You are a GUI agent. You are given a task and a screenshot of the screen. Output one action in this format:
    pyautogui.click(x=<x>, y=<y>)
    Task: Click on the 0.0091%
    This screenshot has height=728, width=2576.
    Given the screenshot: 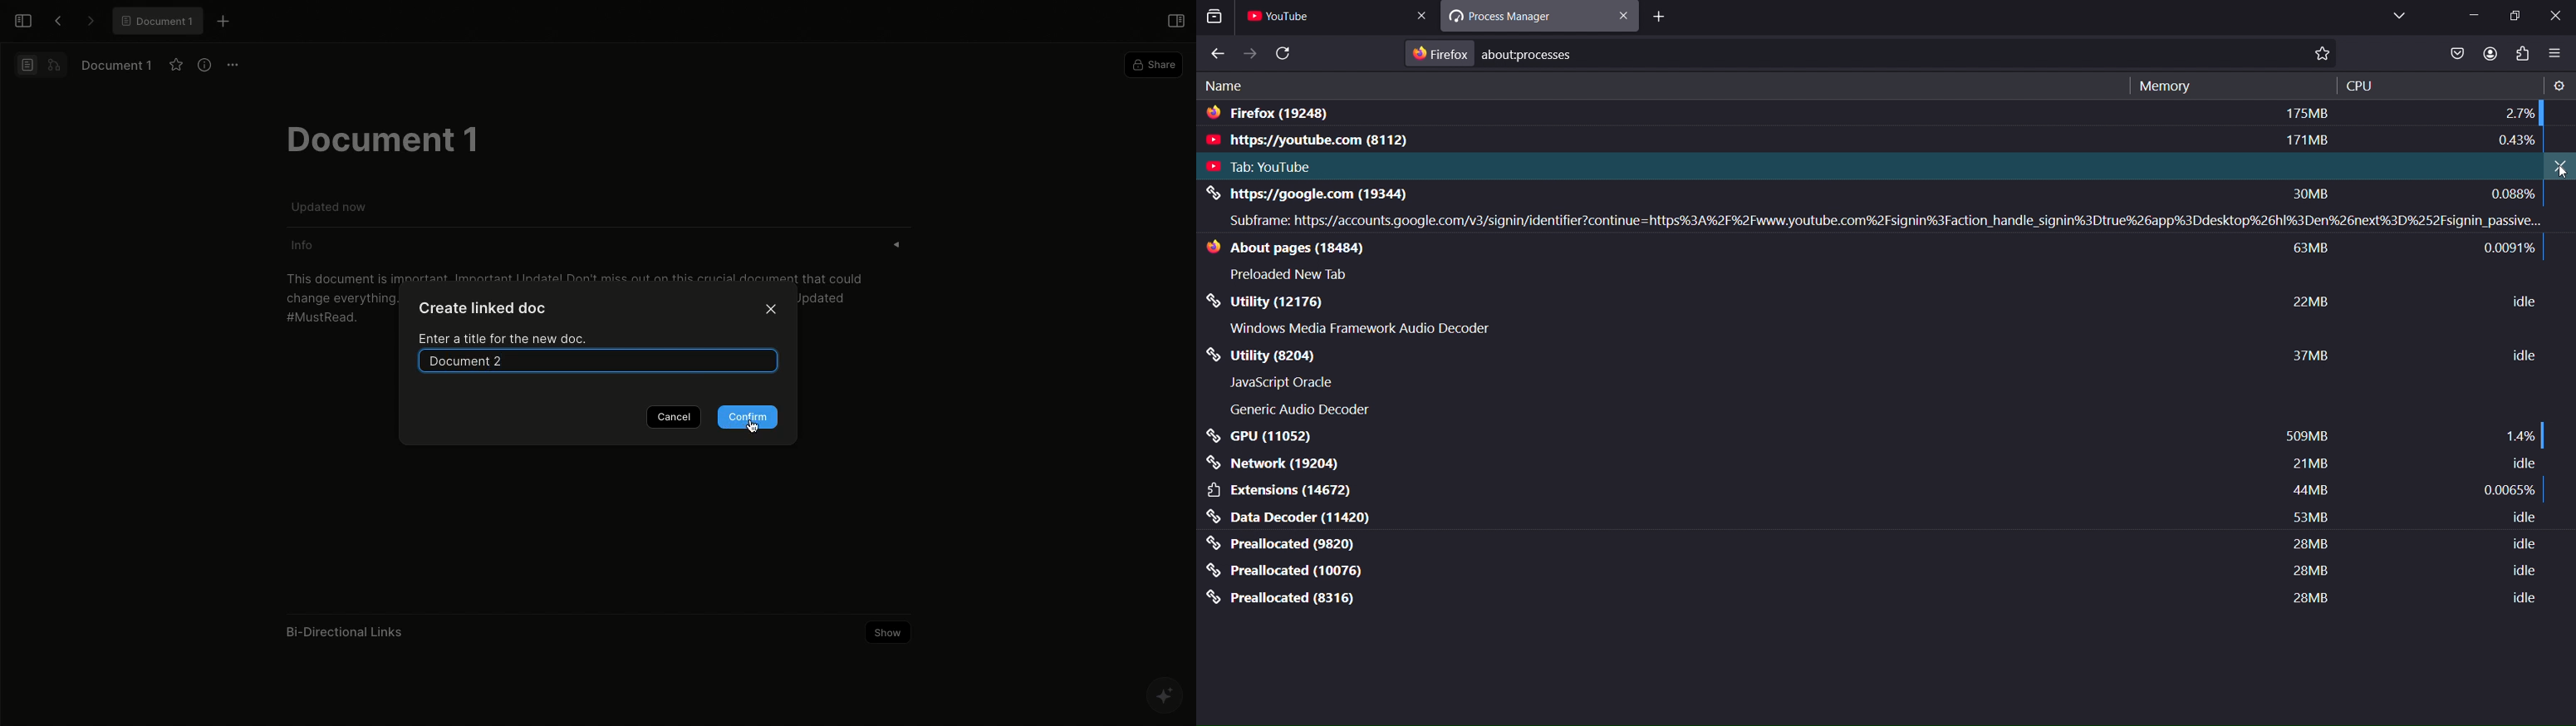 What is the action you would take?
    pyautogui.click(x=2515, y=249)
    